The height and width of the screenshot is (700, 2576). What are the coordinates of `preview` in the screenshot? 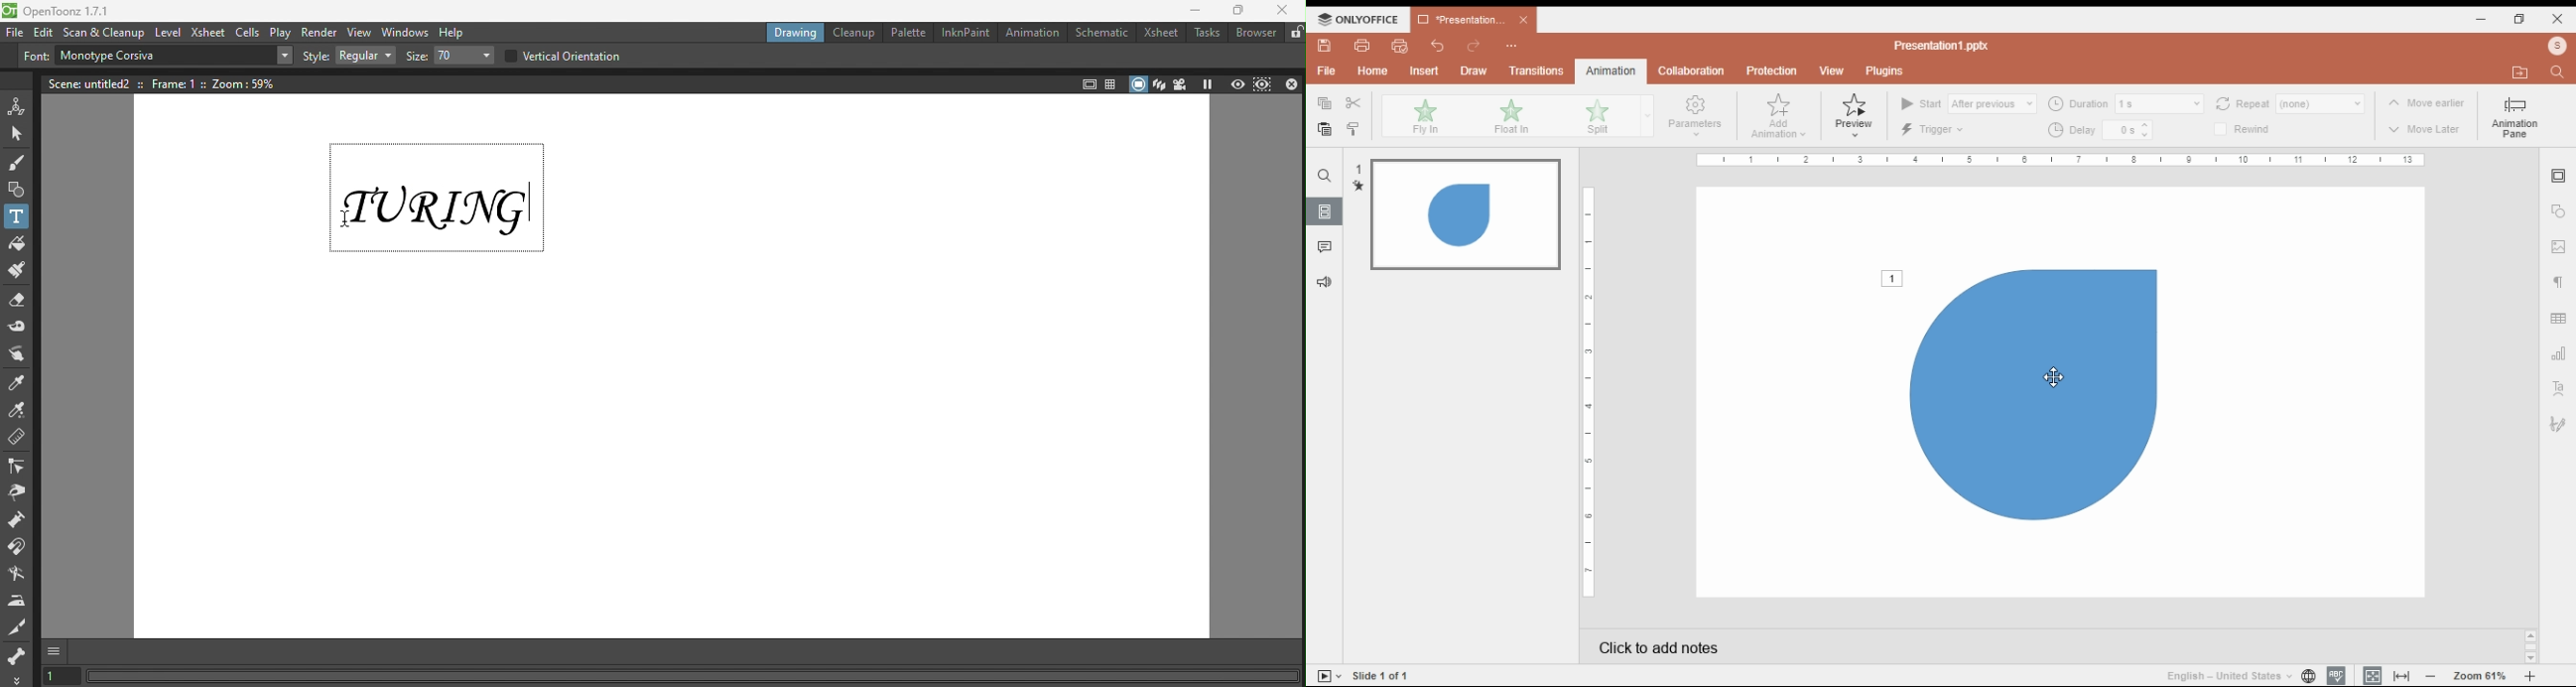 It's located at (1855, 116).